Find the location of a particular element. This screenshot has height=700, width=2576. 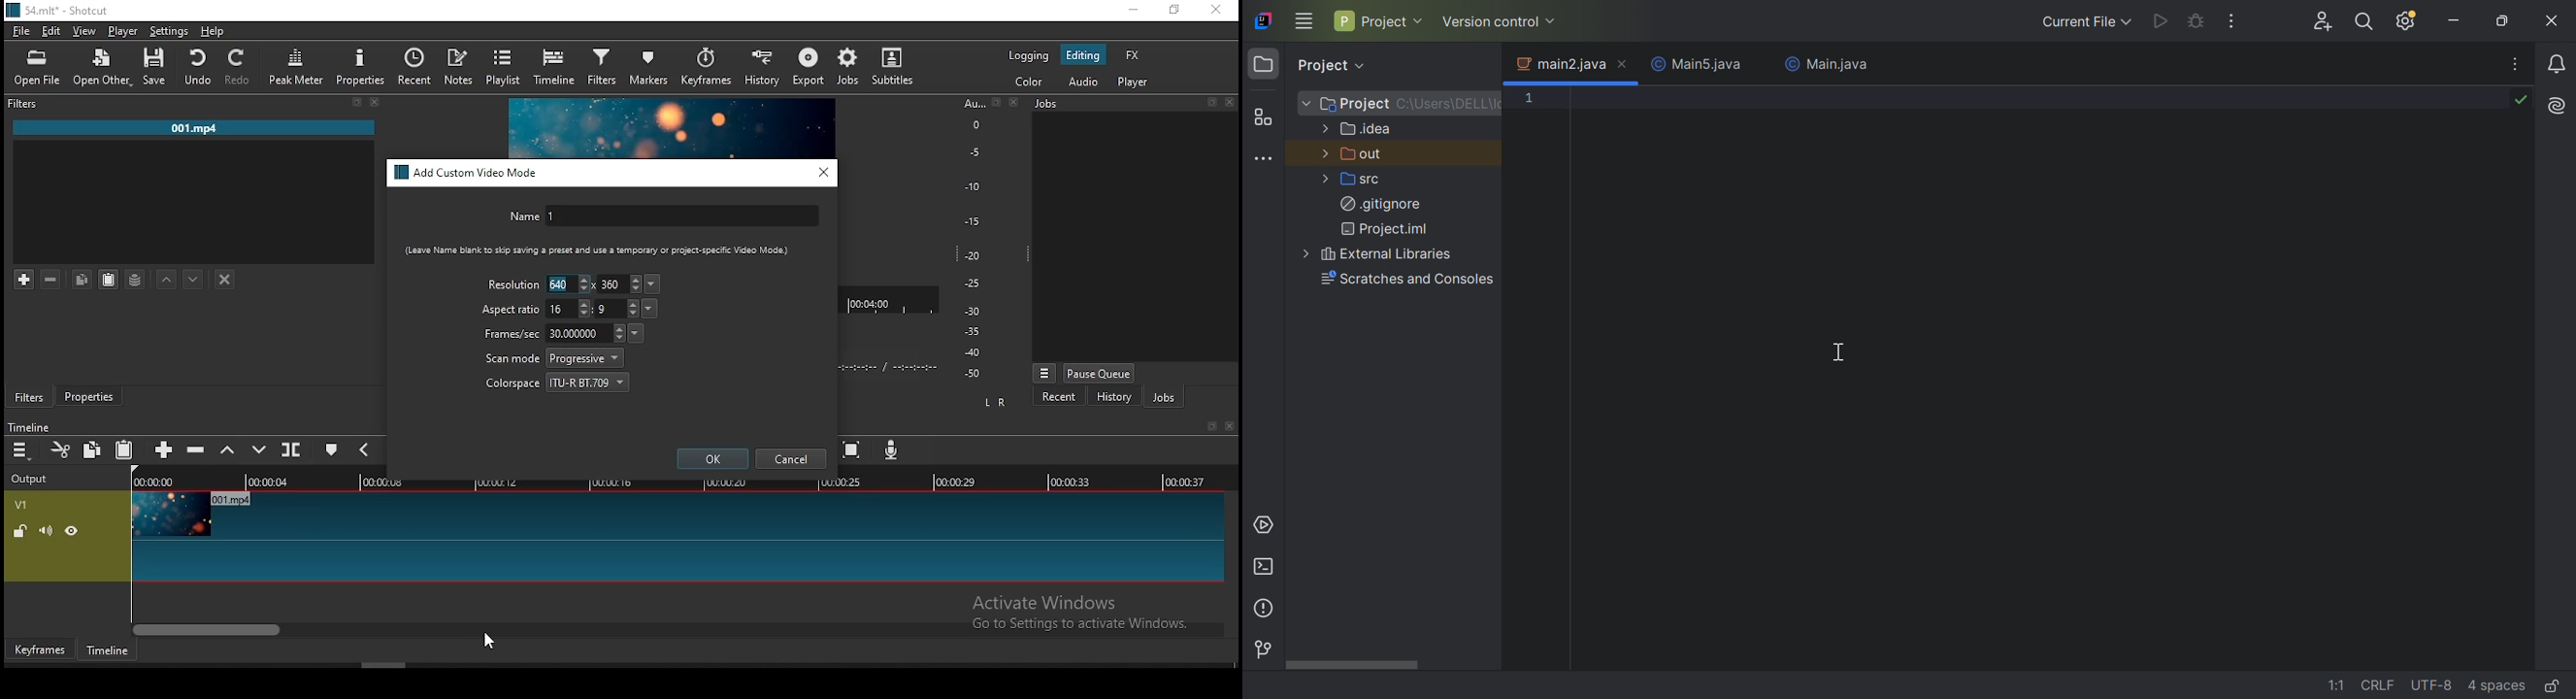

jobs is located at coordinates (1164, 398).